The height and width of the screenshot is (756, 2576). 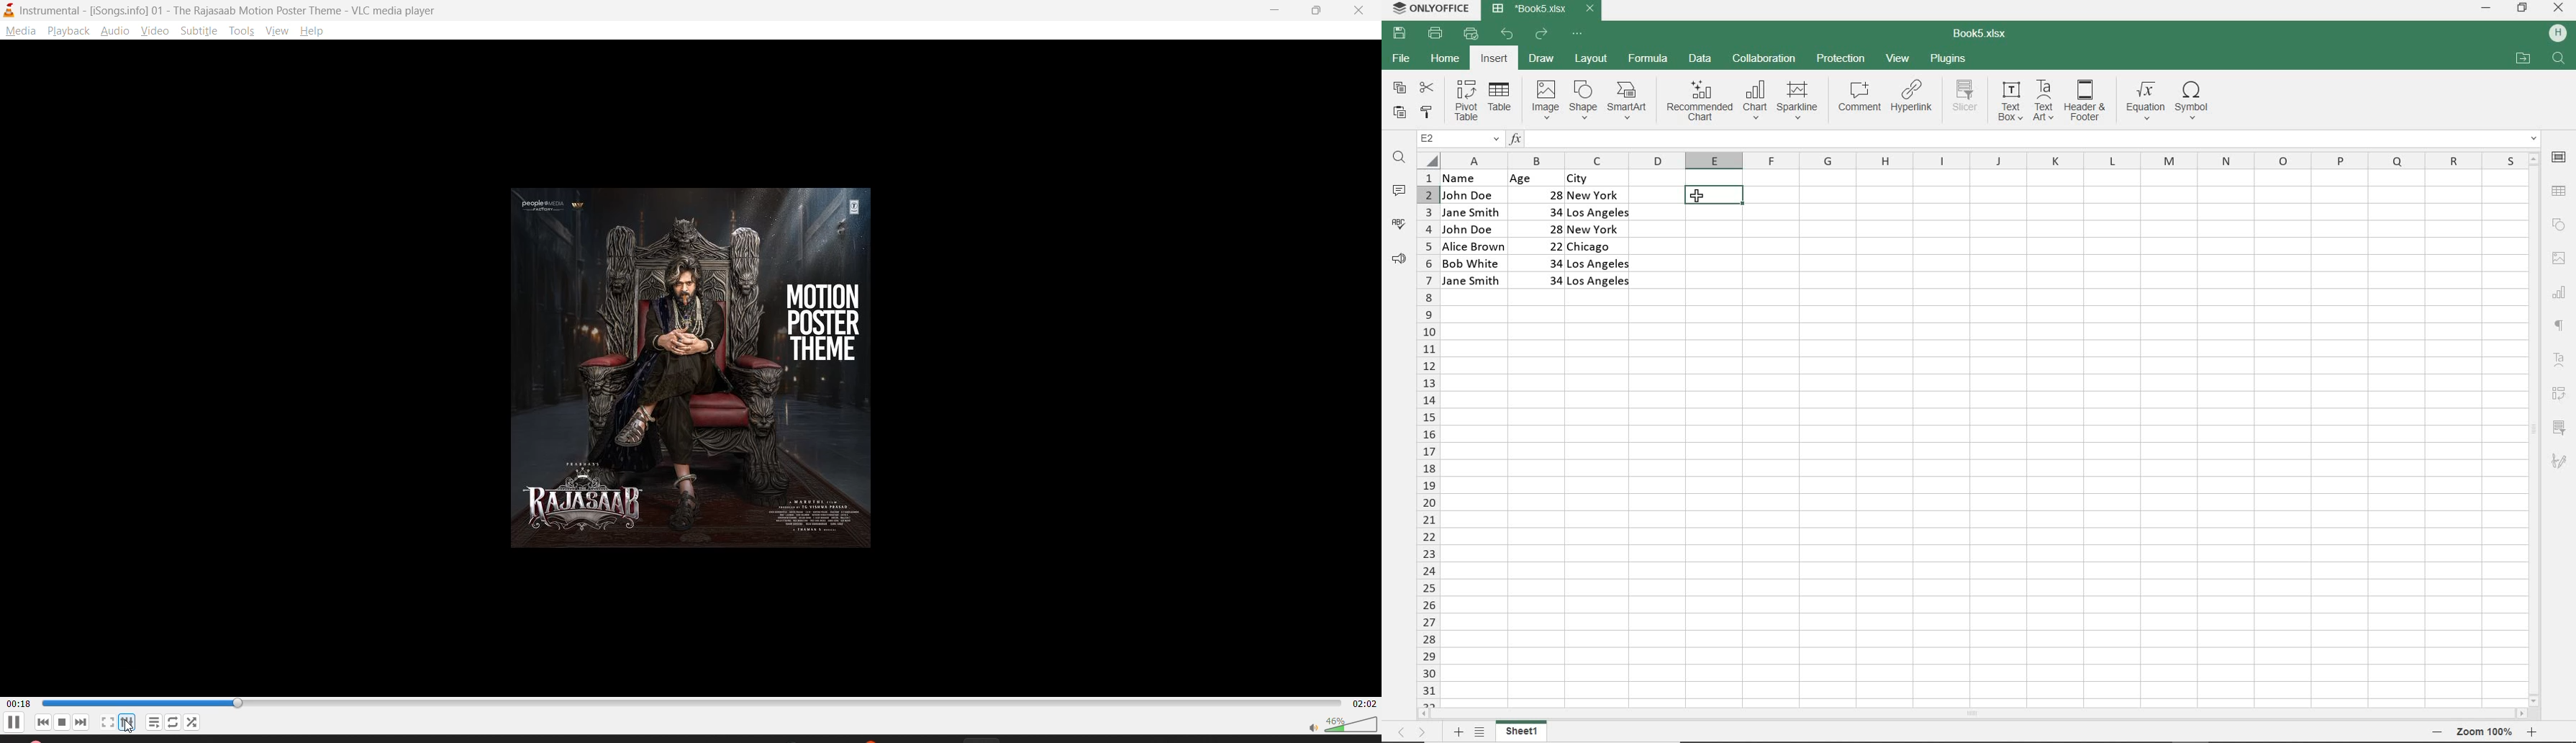 I want to click on QUICK PRINT, so click(x=1470, y=33).